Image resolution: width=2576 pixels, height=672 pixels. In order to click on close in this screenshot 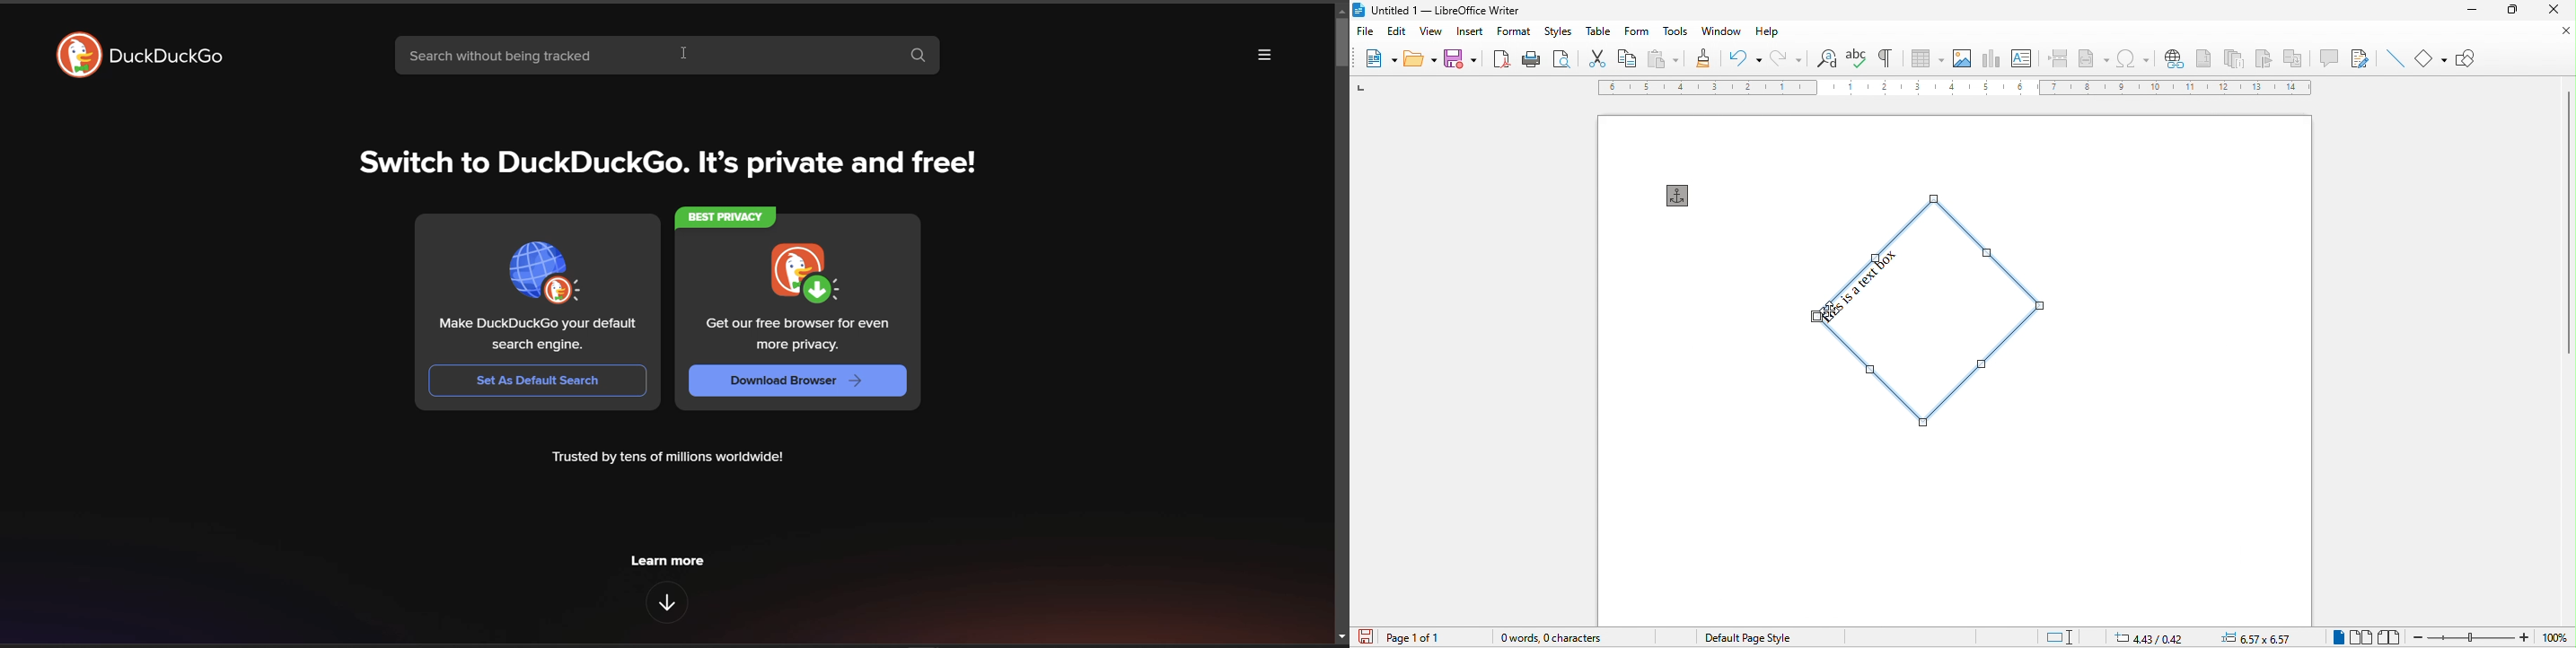, I will do `click(2563, 31)`.